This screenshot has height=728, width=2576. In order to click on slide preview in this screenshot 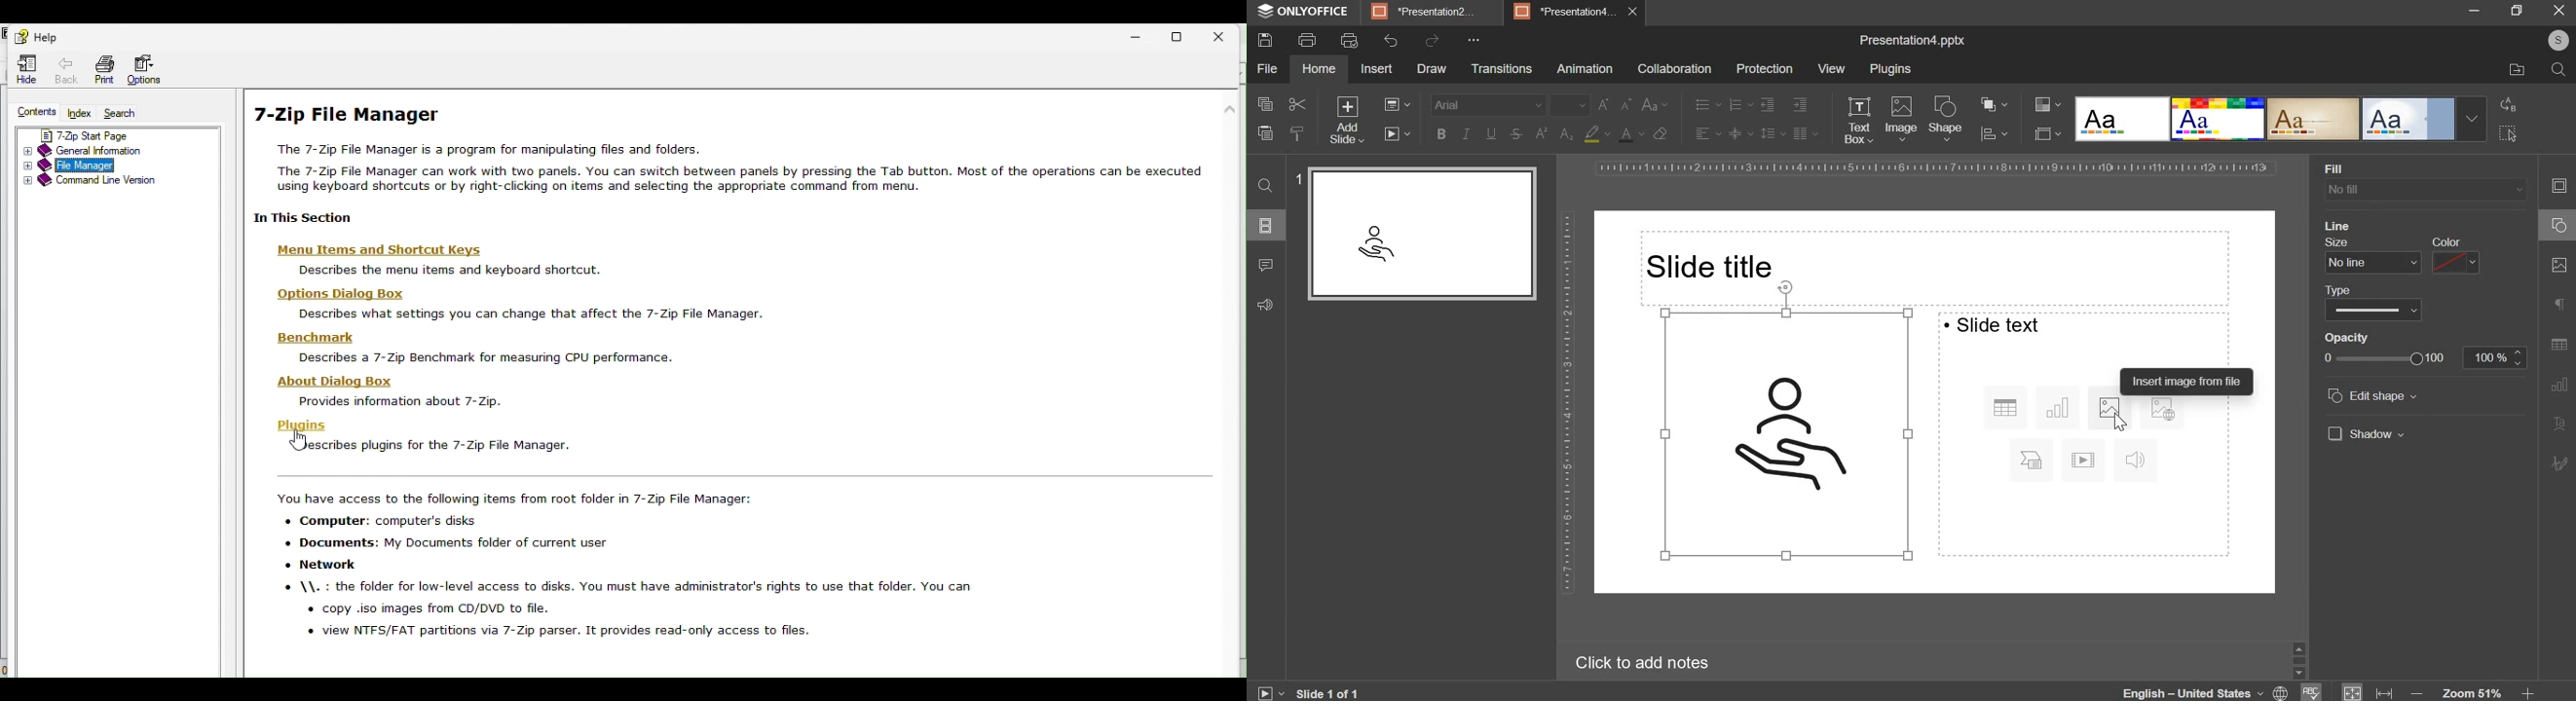, I will do `click(1422, 233)`.